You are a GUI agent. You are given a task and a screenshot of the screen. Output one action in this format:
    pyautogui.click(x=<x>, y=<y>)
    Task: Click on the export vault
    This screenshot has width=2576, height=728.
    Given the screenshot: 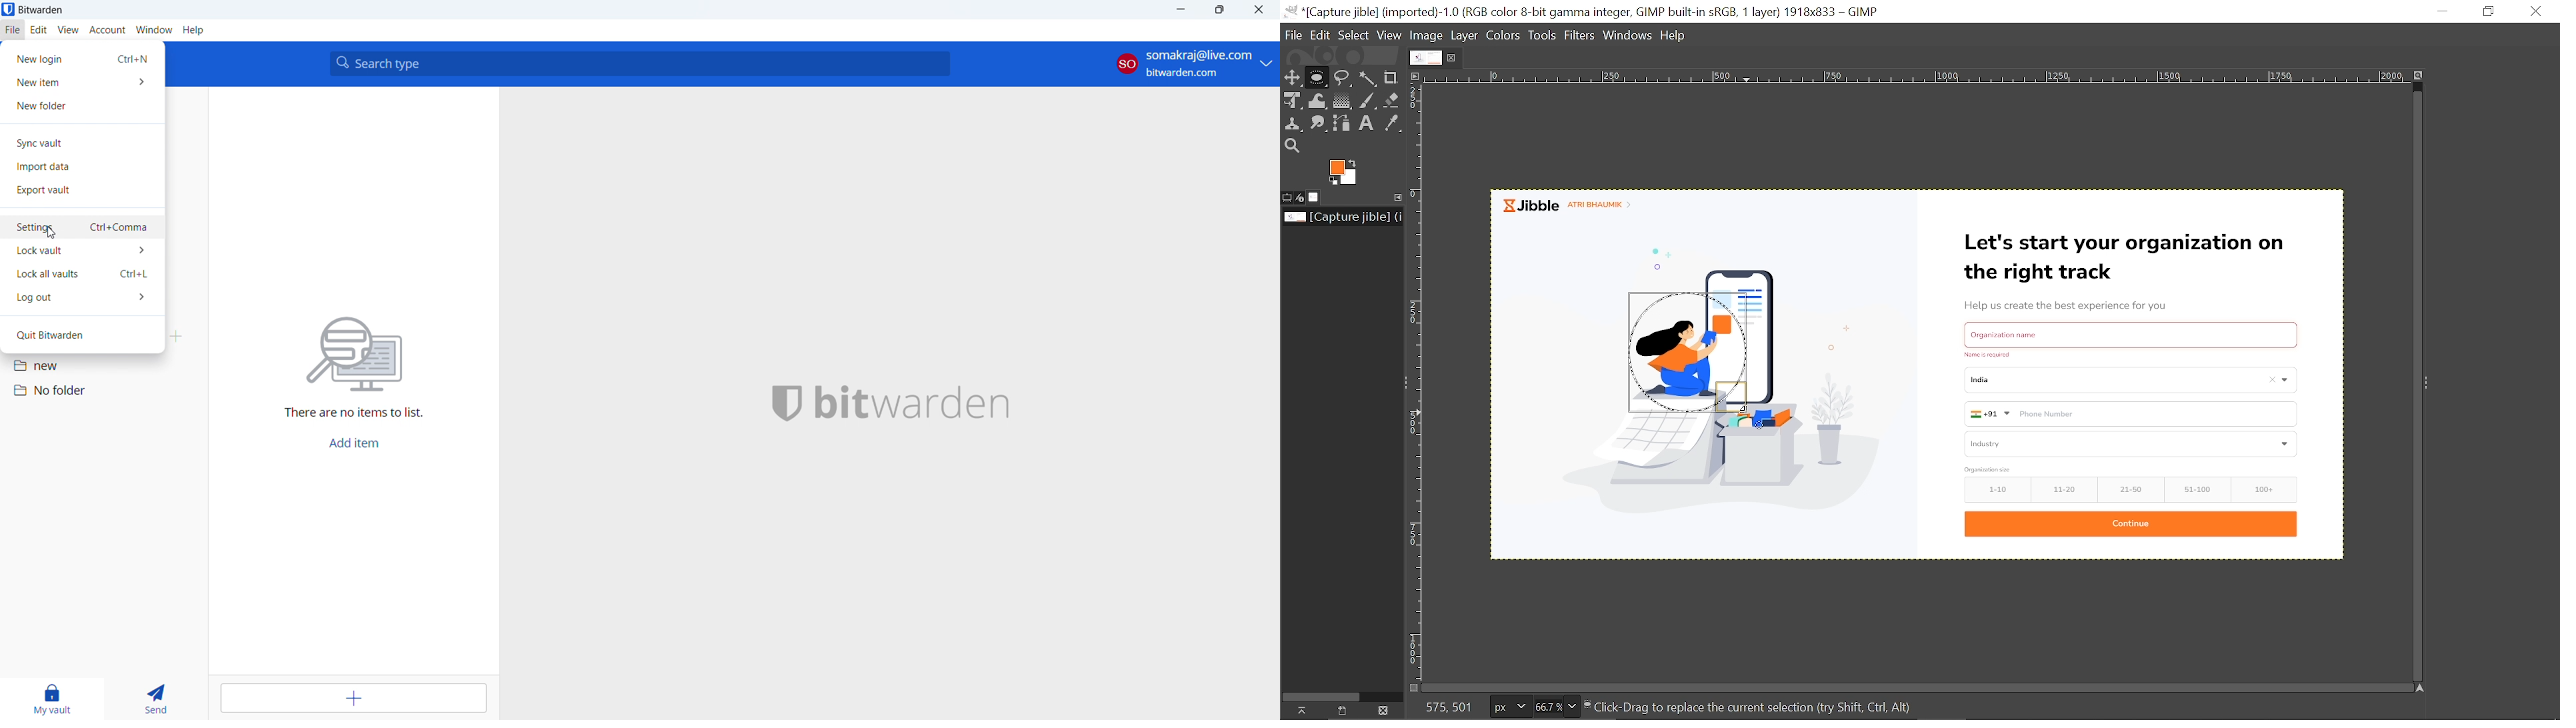 What is the action you would take?
    pyautogui.click(x=82, y=191)
    